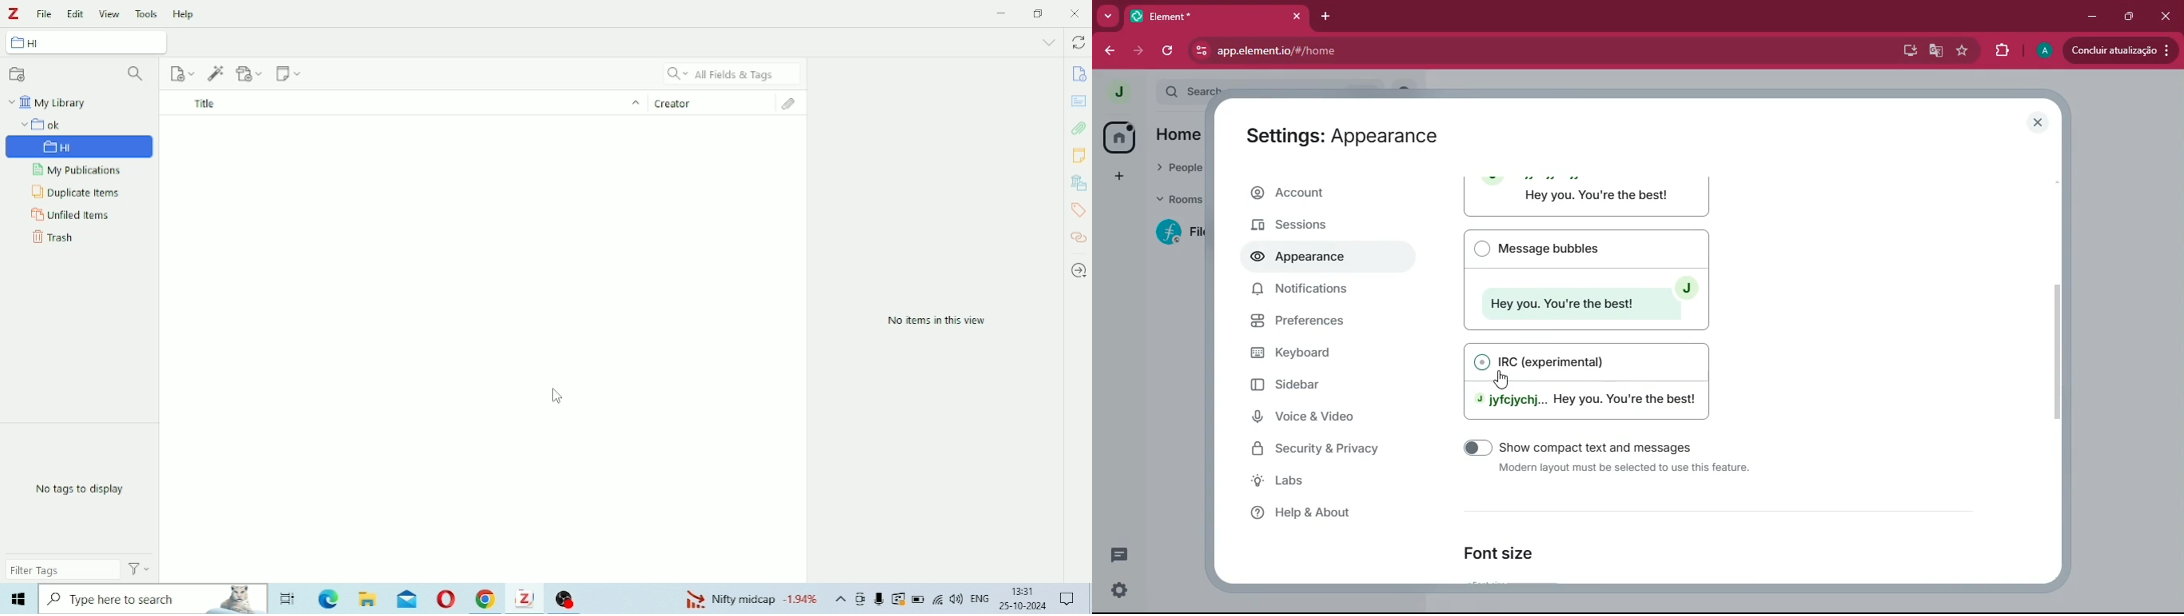 The height and width of the screenshot is (616, 2184). Describe the element at coordinates (1074, 13) in the screenshot. I see `Close` at that location.